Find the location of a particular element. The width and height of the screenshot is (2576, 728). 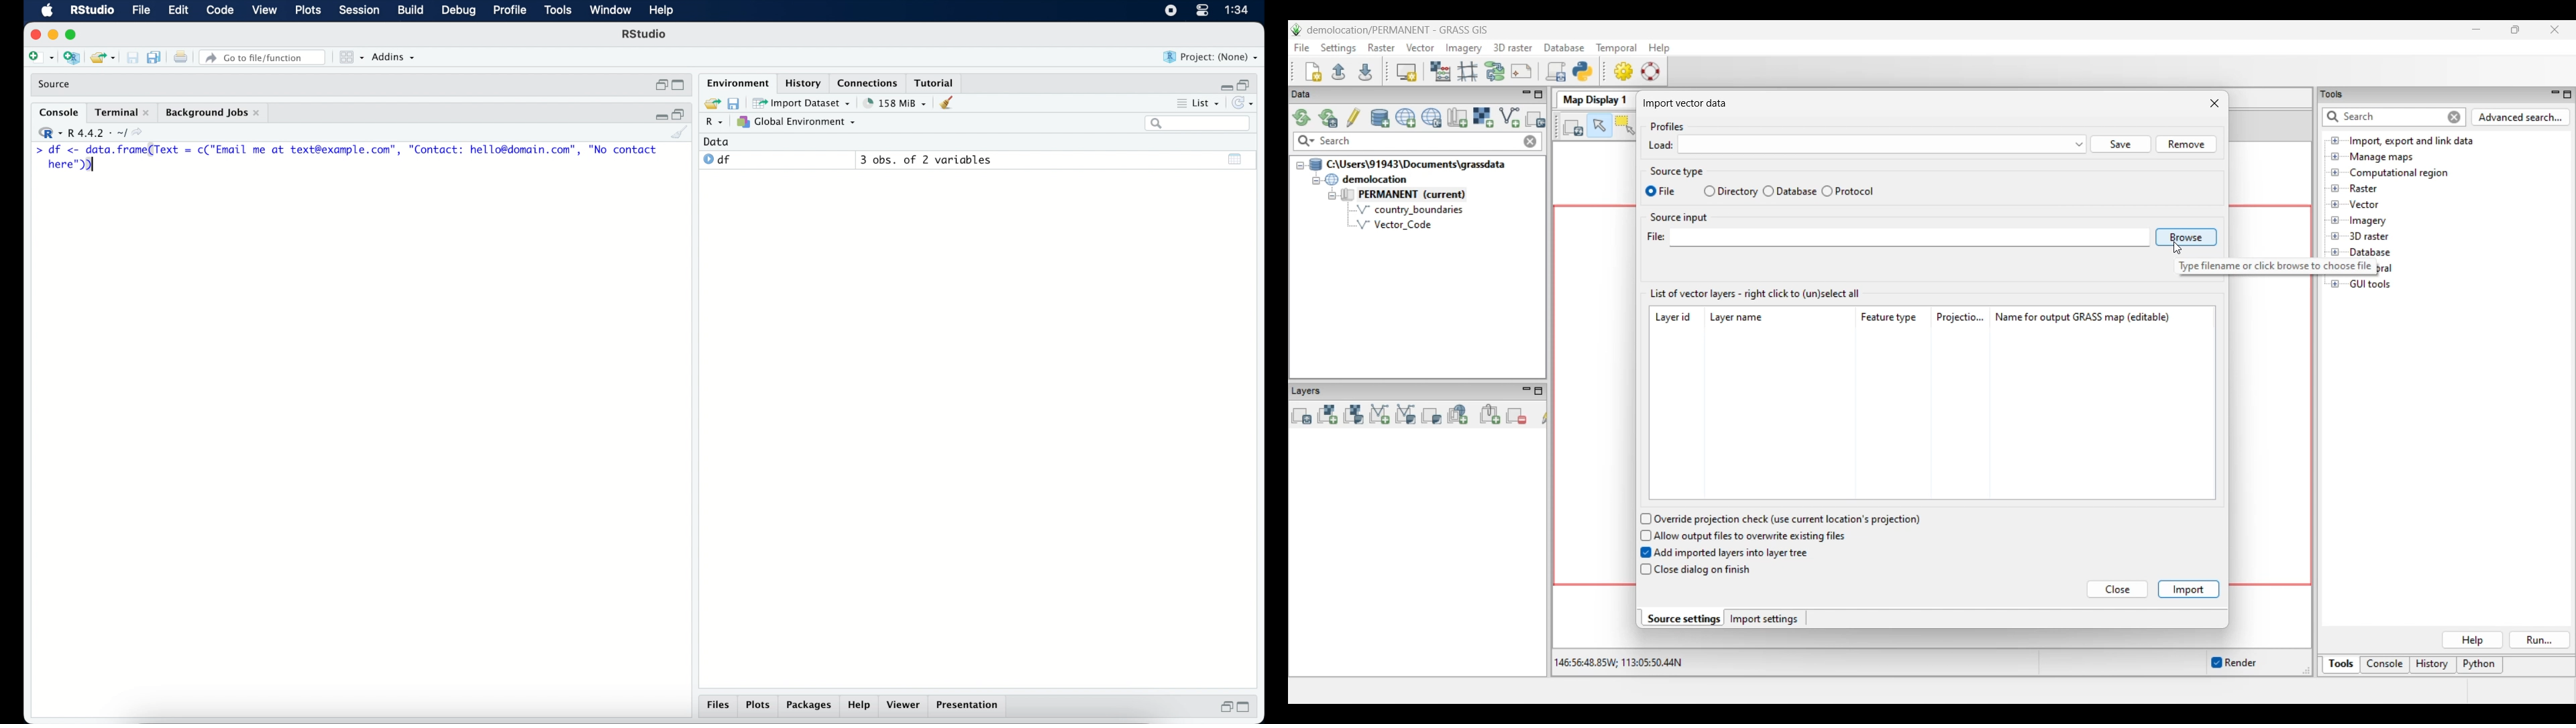

maximize is located at coordinates (72, 34).